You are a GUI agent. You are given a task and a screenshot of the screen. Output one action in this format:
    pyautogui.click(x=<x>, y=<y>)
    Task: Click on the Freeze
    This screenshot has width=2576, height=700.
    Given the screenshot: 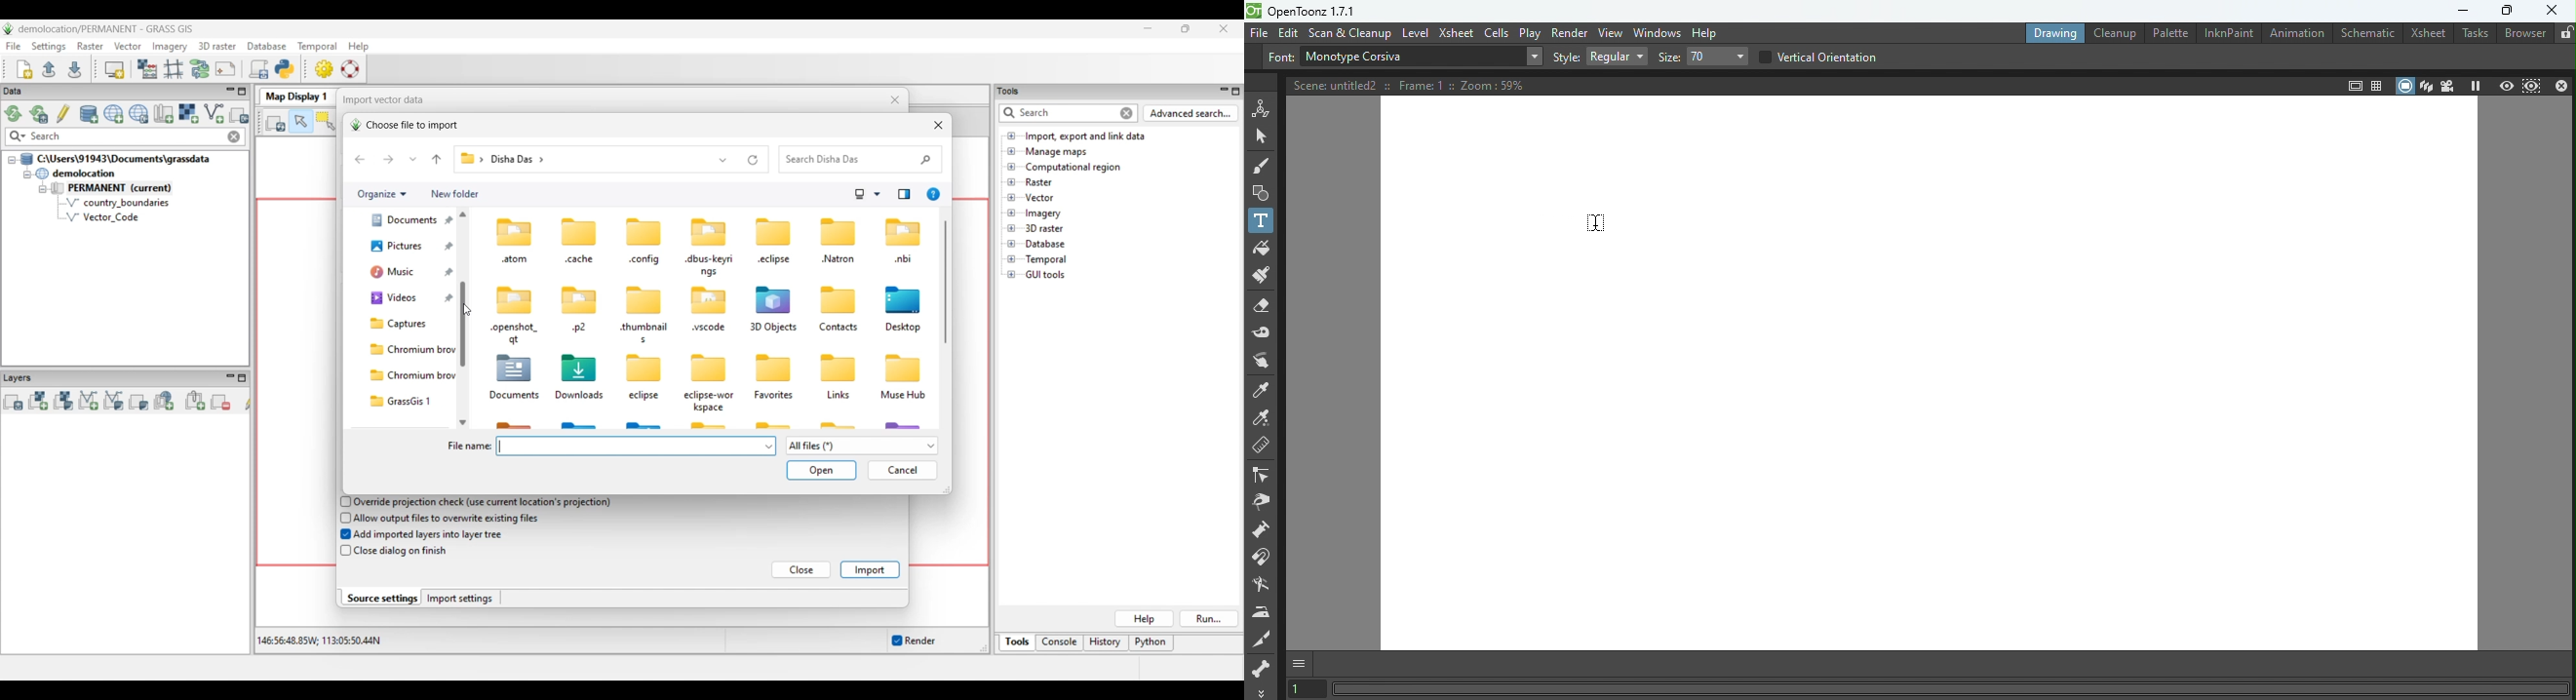 What is the action you would take?
    pyautogui.click(x=2474, y=85)
    